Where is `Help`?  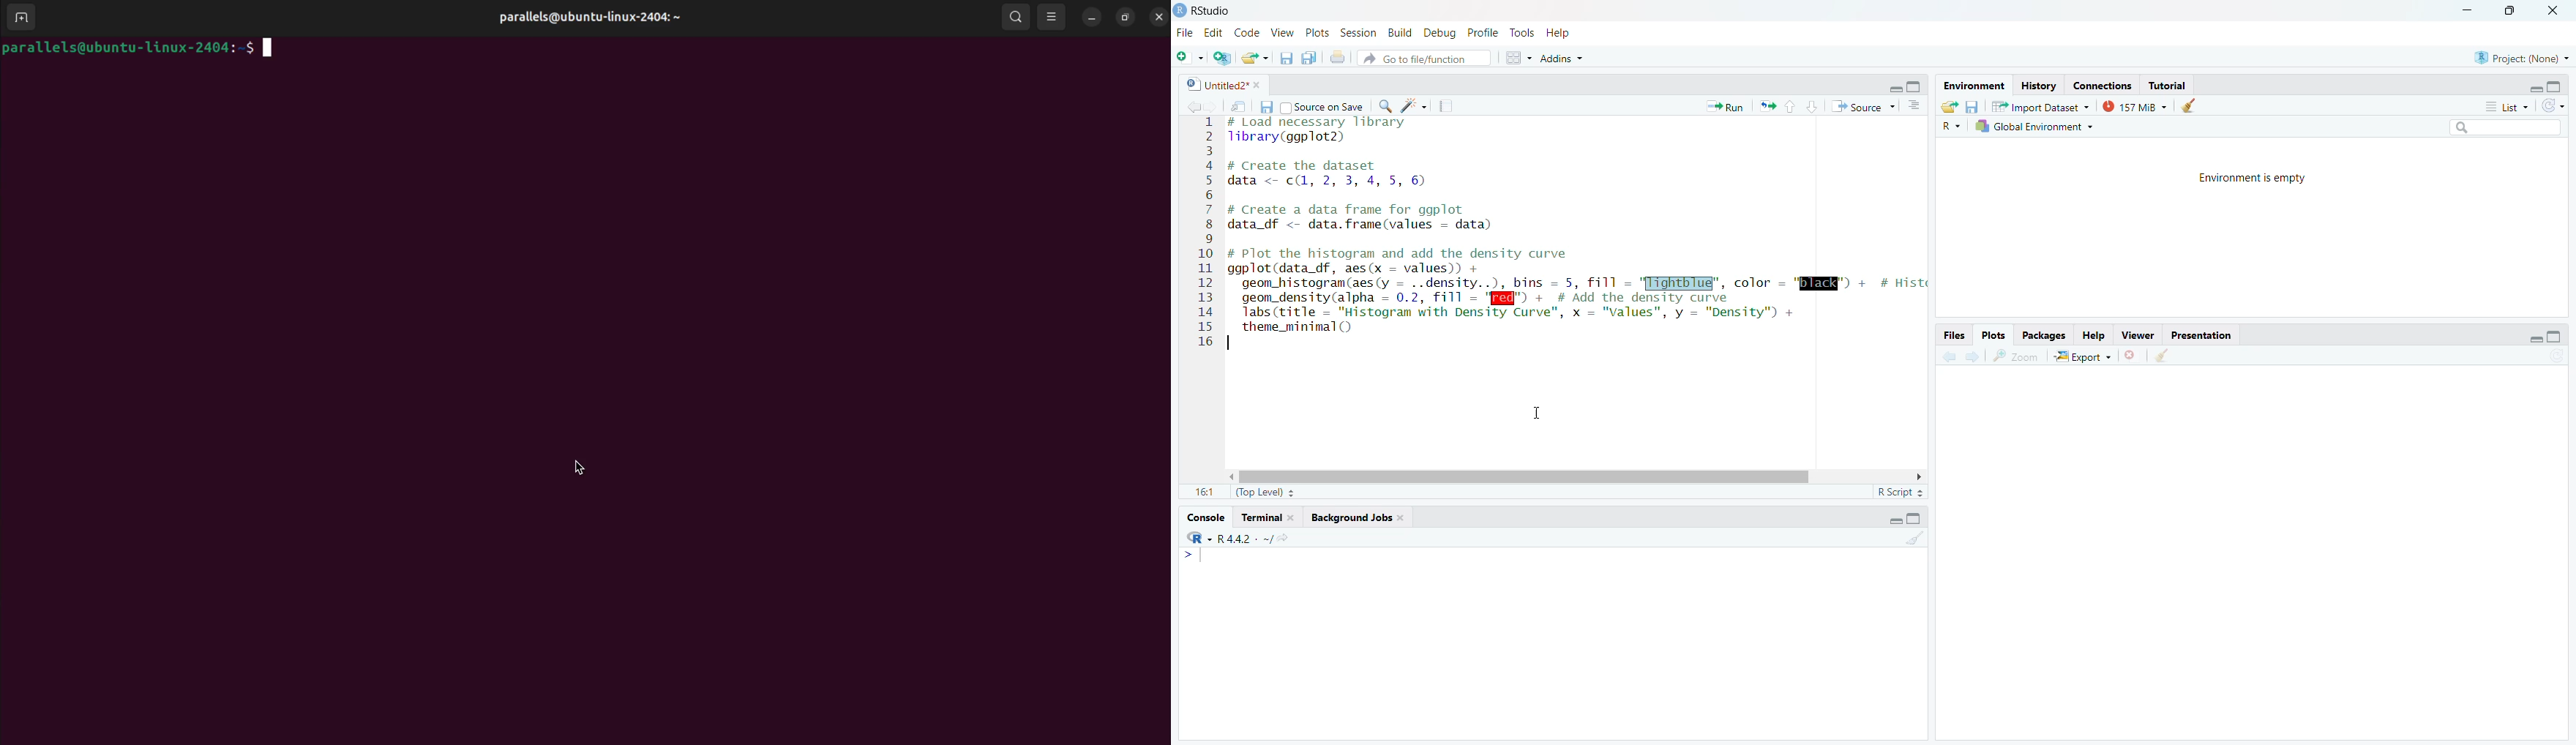 Help is located at coordinates (2094, 334).